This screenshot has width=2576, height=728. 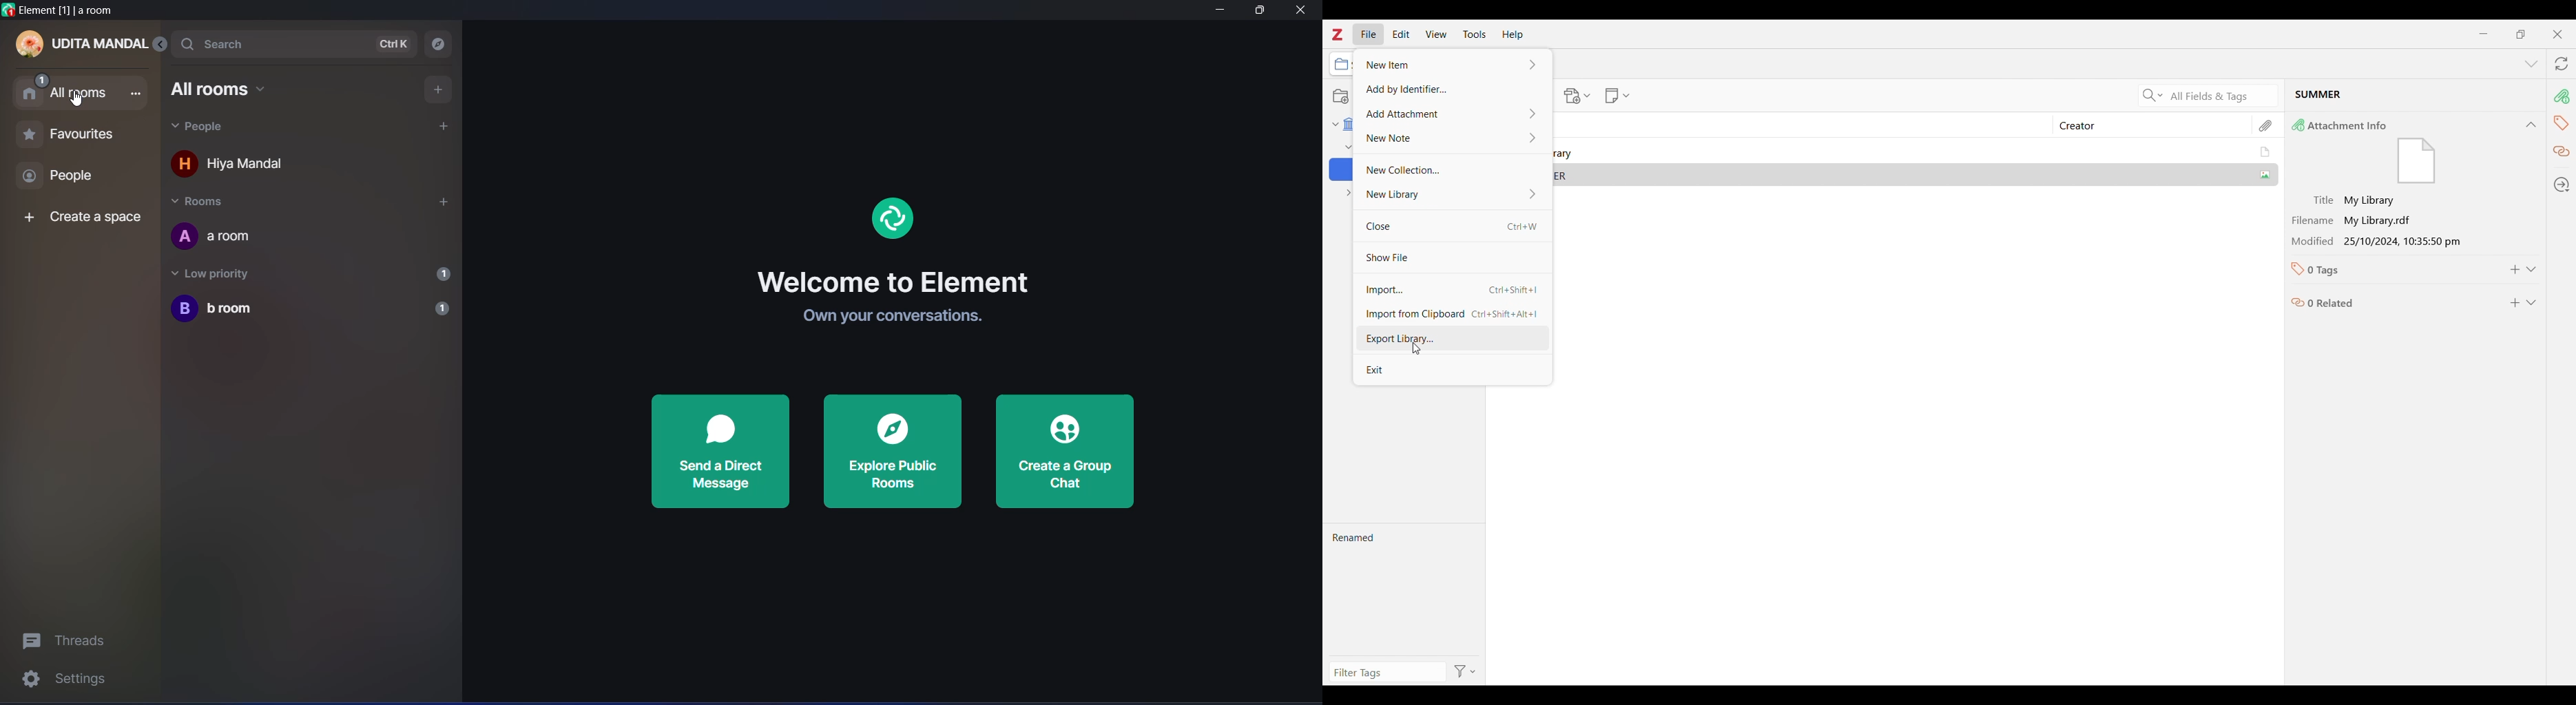 What do you see at coordinates (1337, 34) in the screenshot?
I see `logo` at bounding box center [1337, 34].